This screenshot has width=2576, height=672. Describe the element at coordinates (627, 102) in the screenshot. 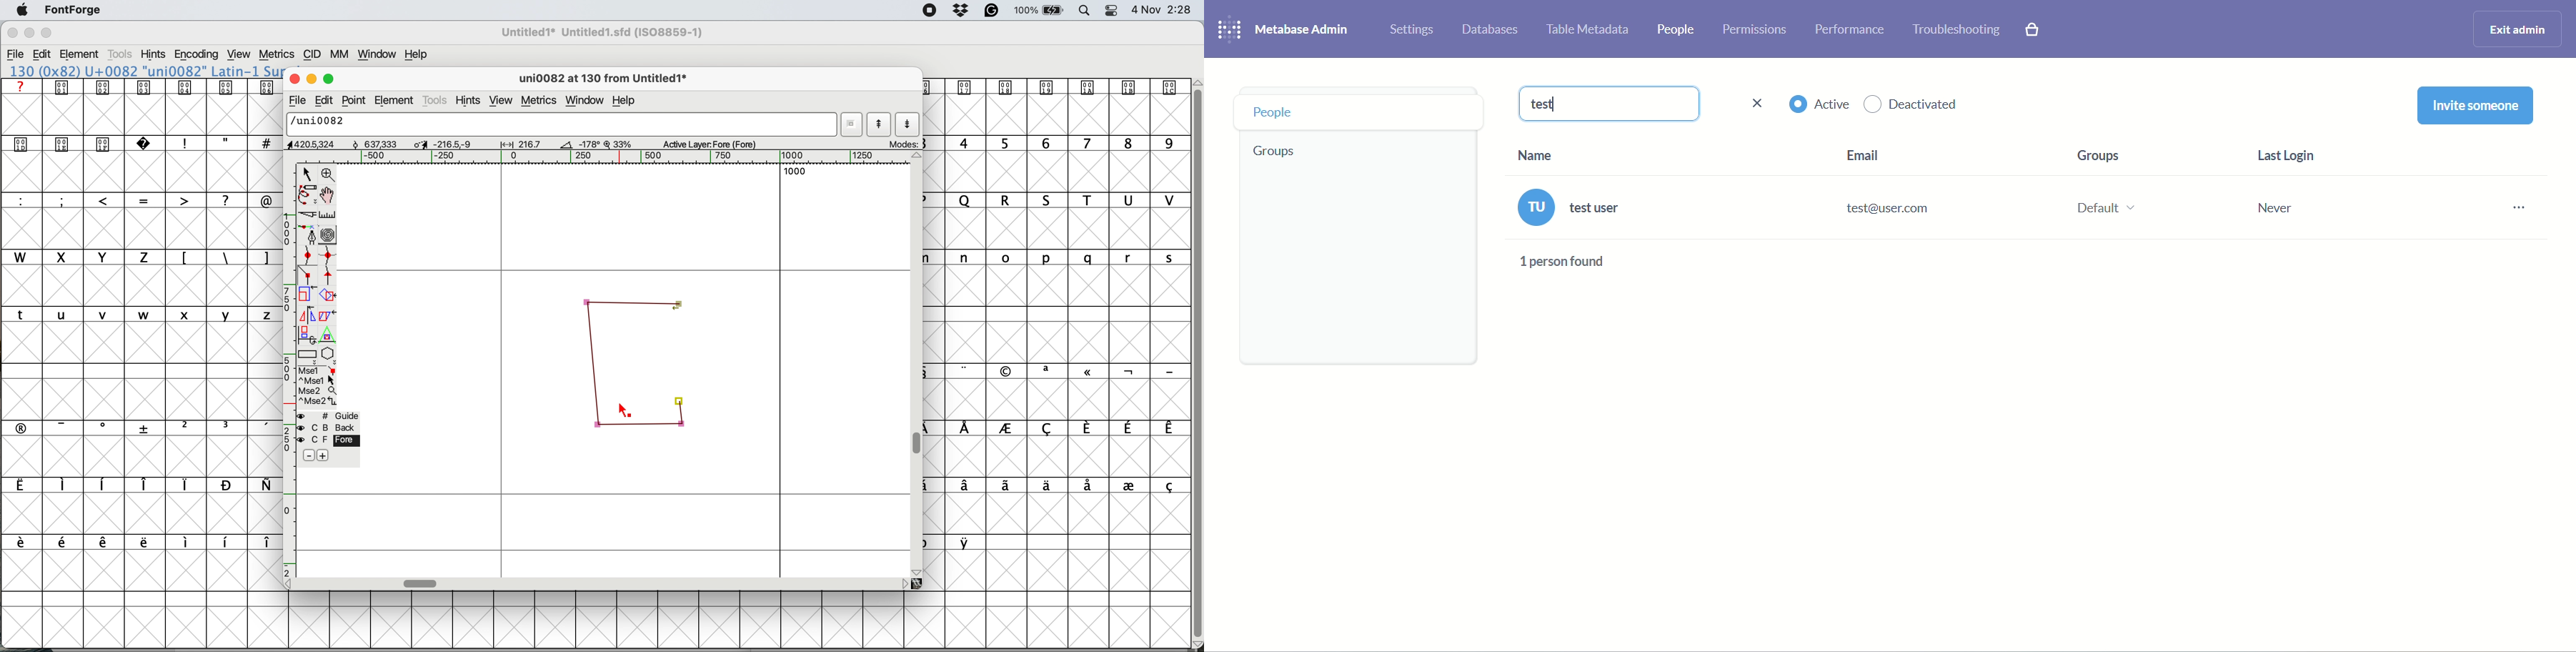

I see `help` at that location.